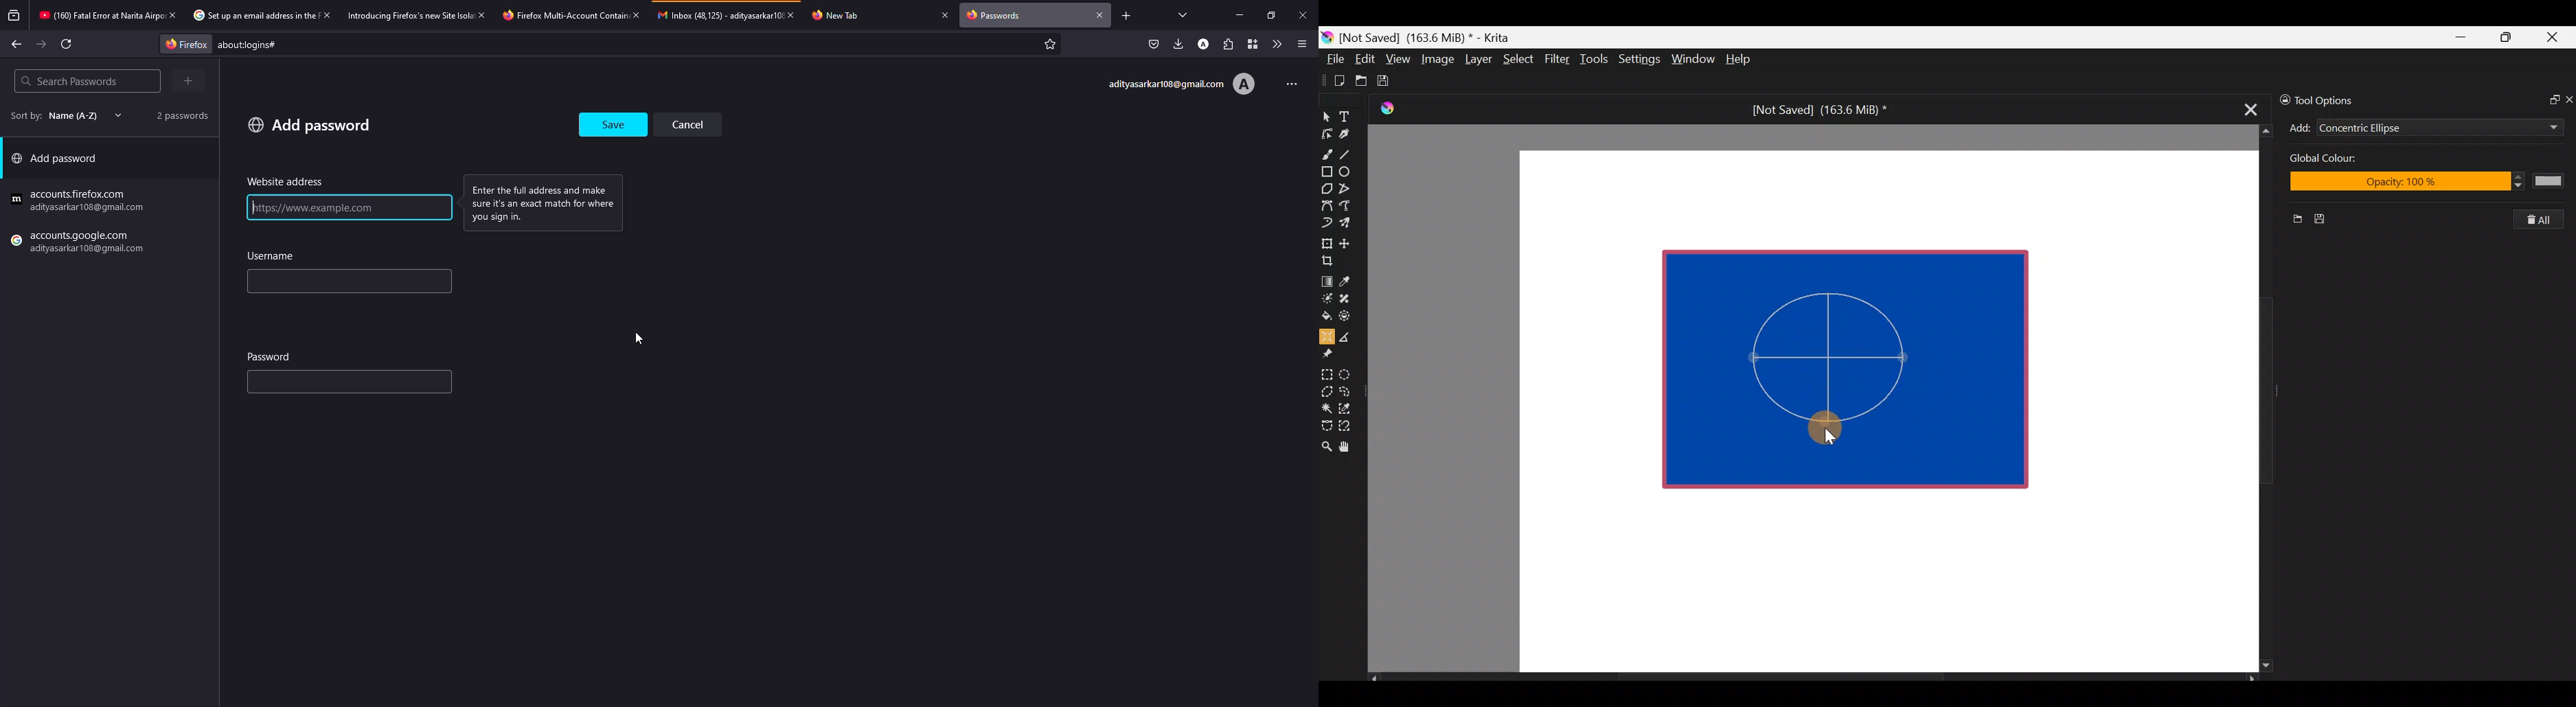 The width and height of the screenshot is (2576, 728). Describe the element at coordinates (67, 44) in the screenshot. I see `refresh` at that location.